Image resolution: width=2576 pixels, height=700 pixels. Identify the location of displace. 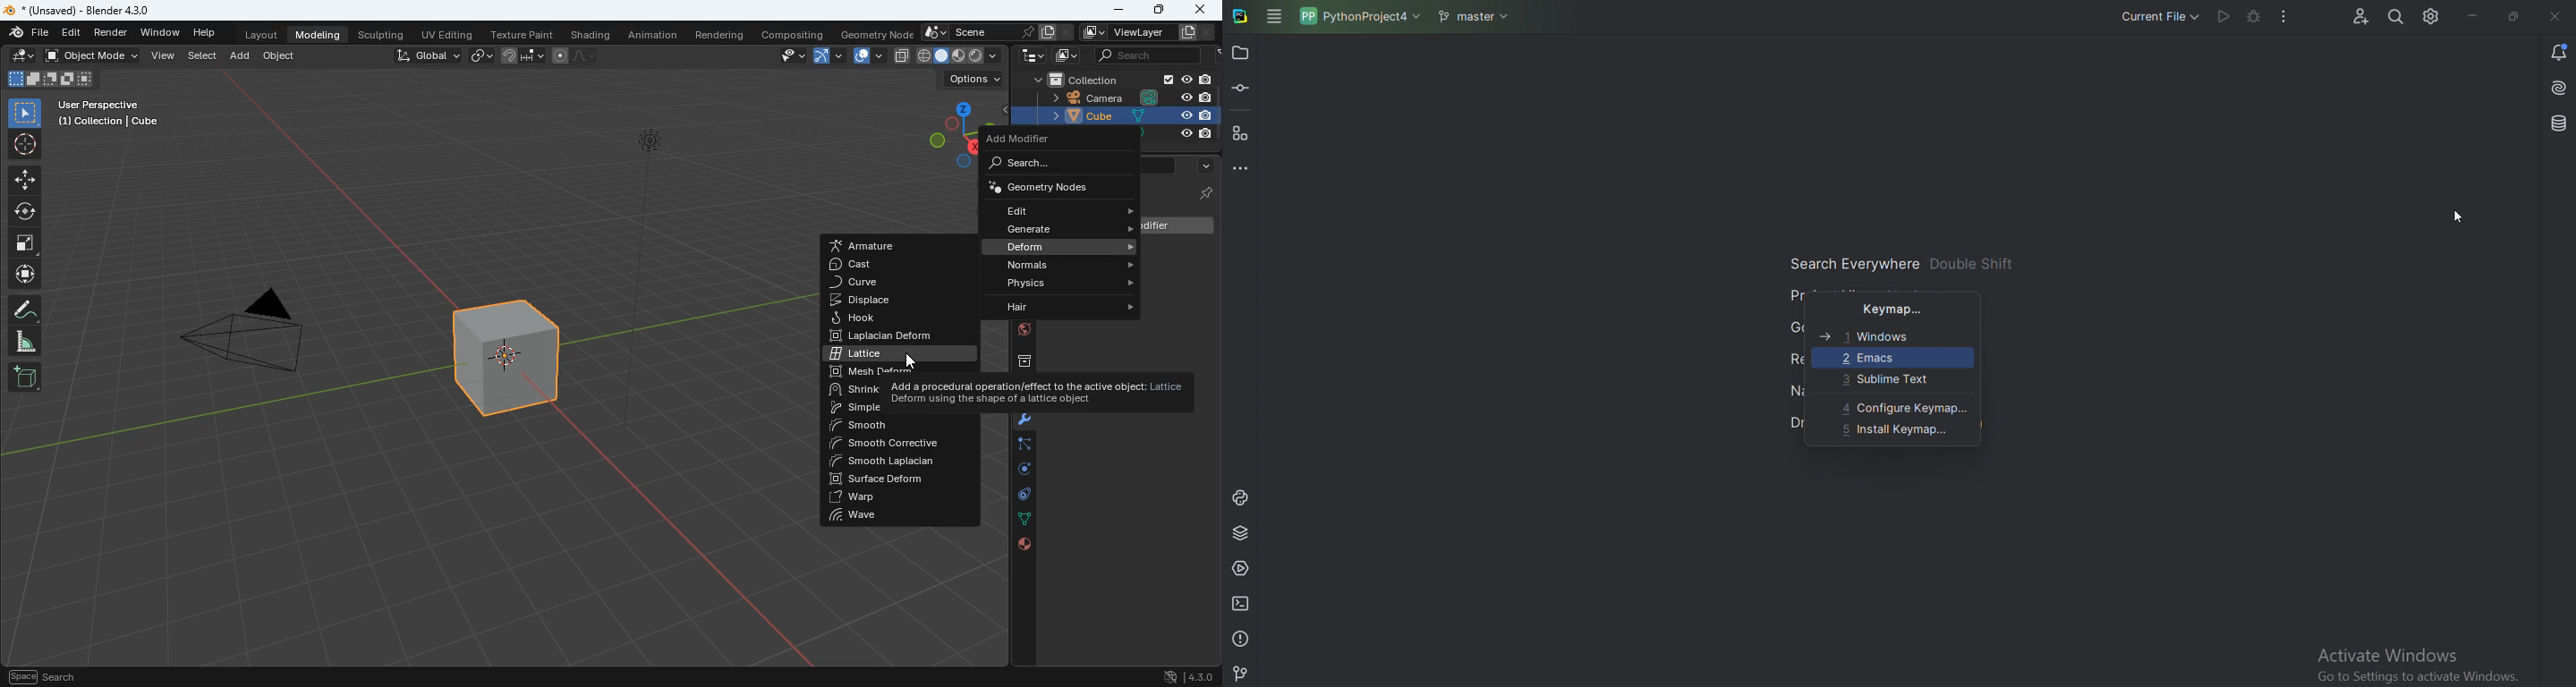
(870, 301).